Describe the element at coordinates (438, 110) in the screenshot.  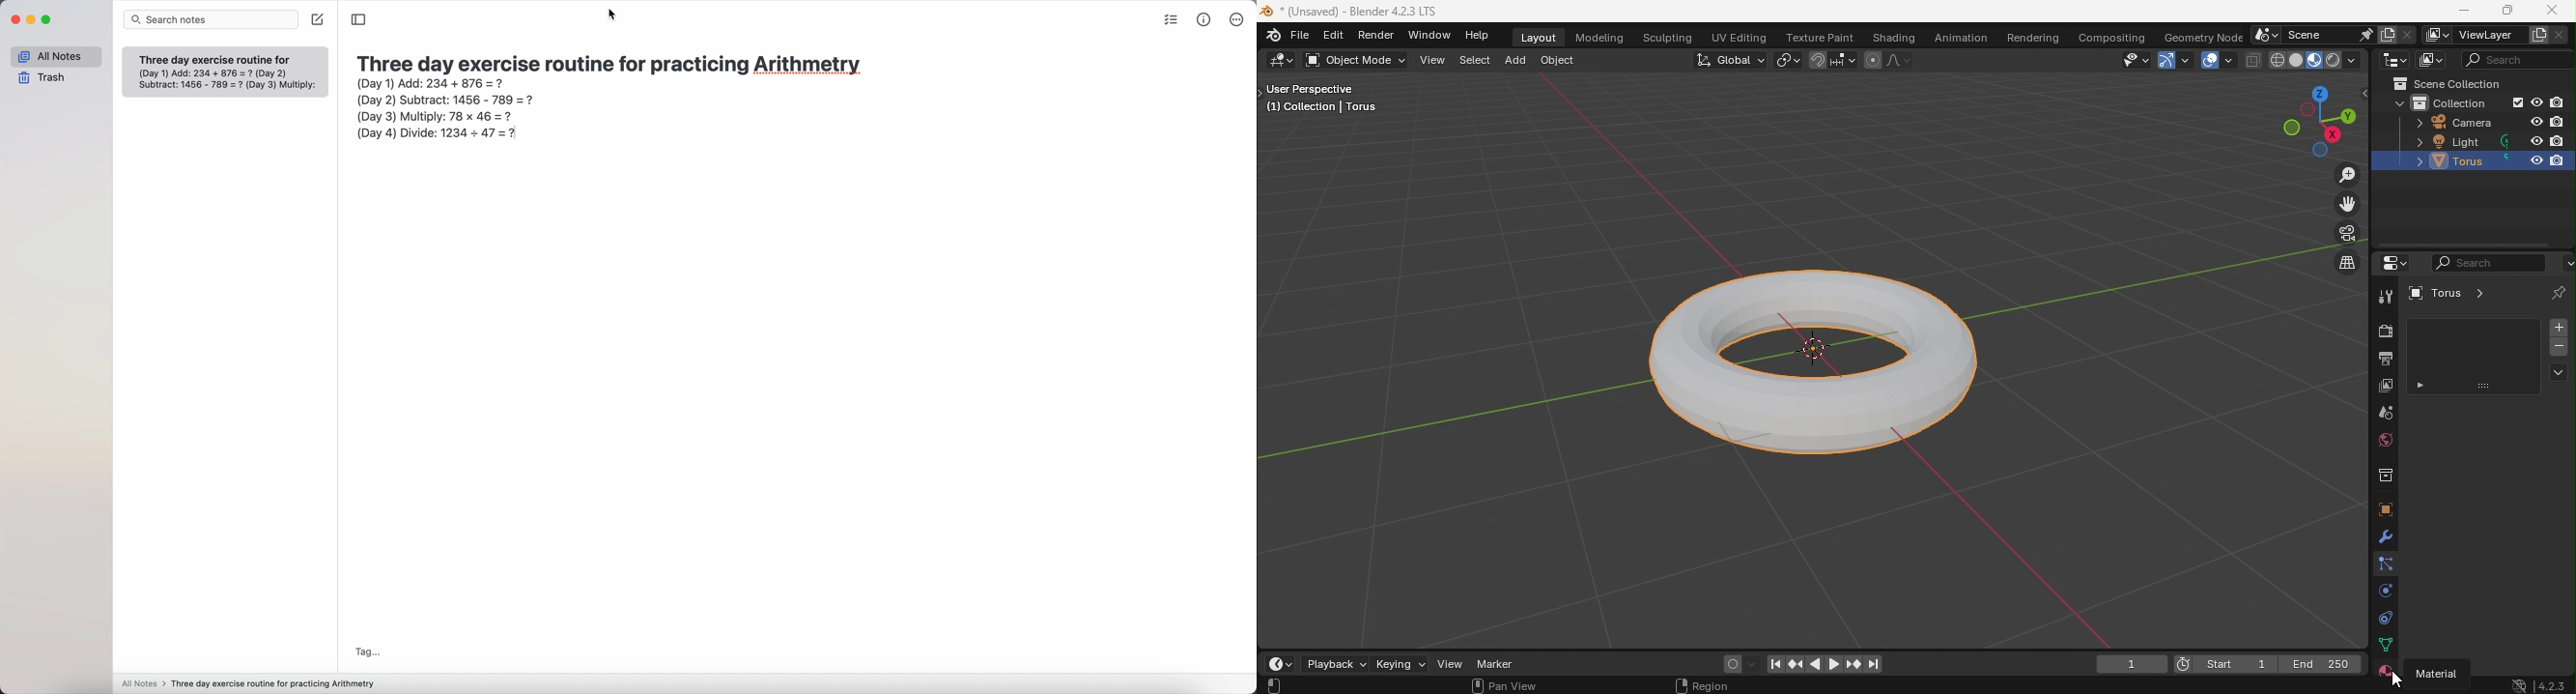
I see `(day 1) add:234+876+?( day2) subtract:1456-789=? (day3) multiply:78*46=? (day4)divide 1234% 47=?` at that location.